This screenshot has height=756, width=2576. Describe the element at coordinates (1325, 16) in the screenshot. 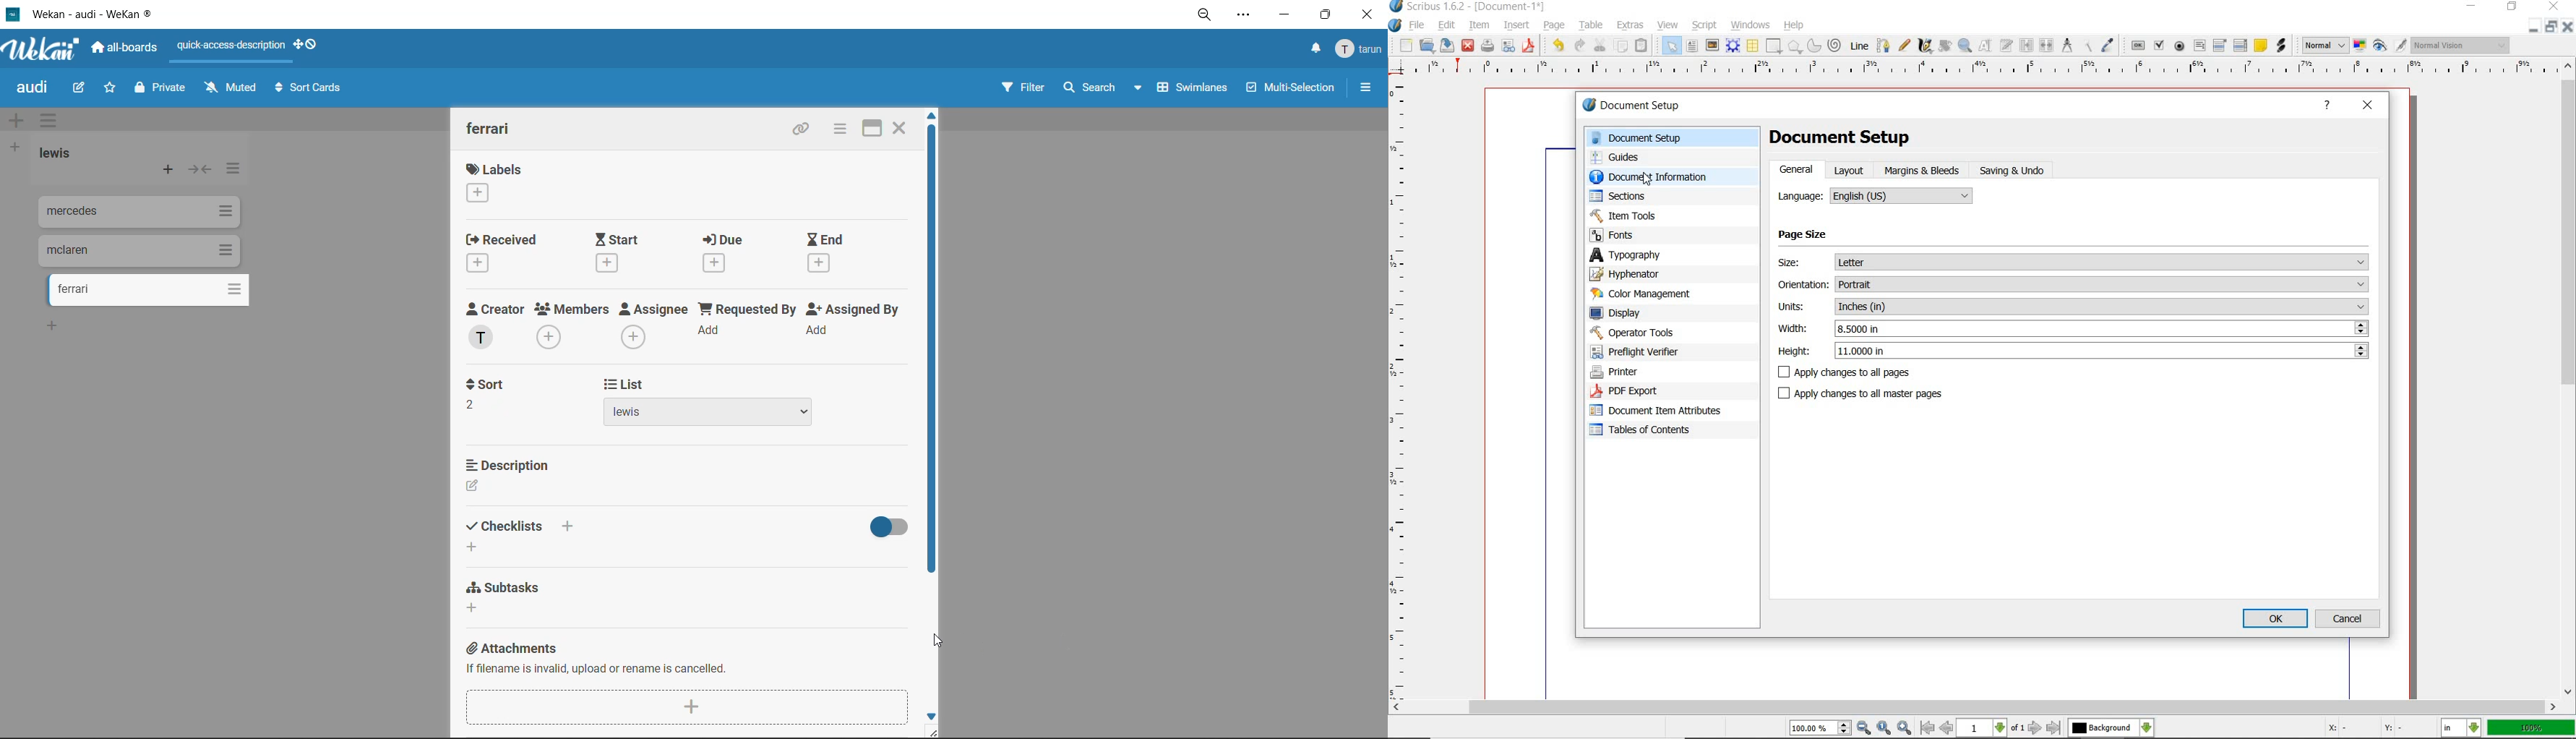

I see `maximize` at that location.